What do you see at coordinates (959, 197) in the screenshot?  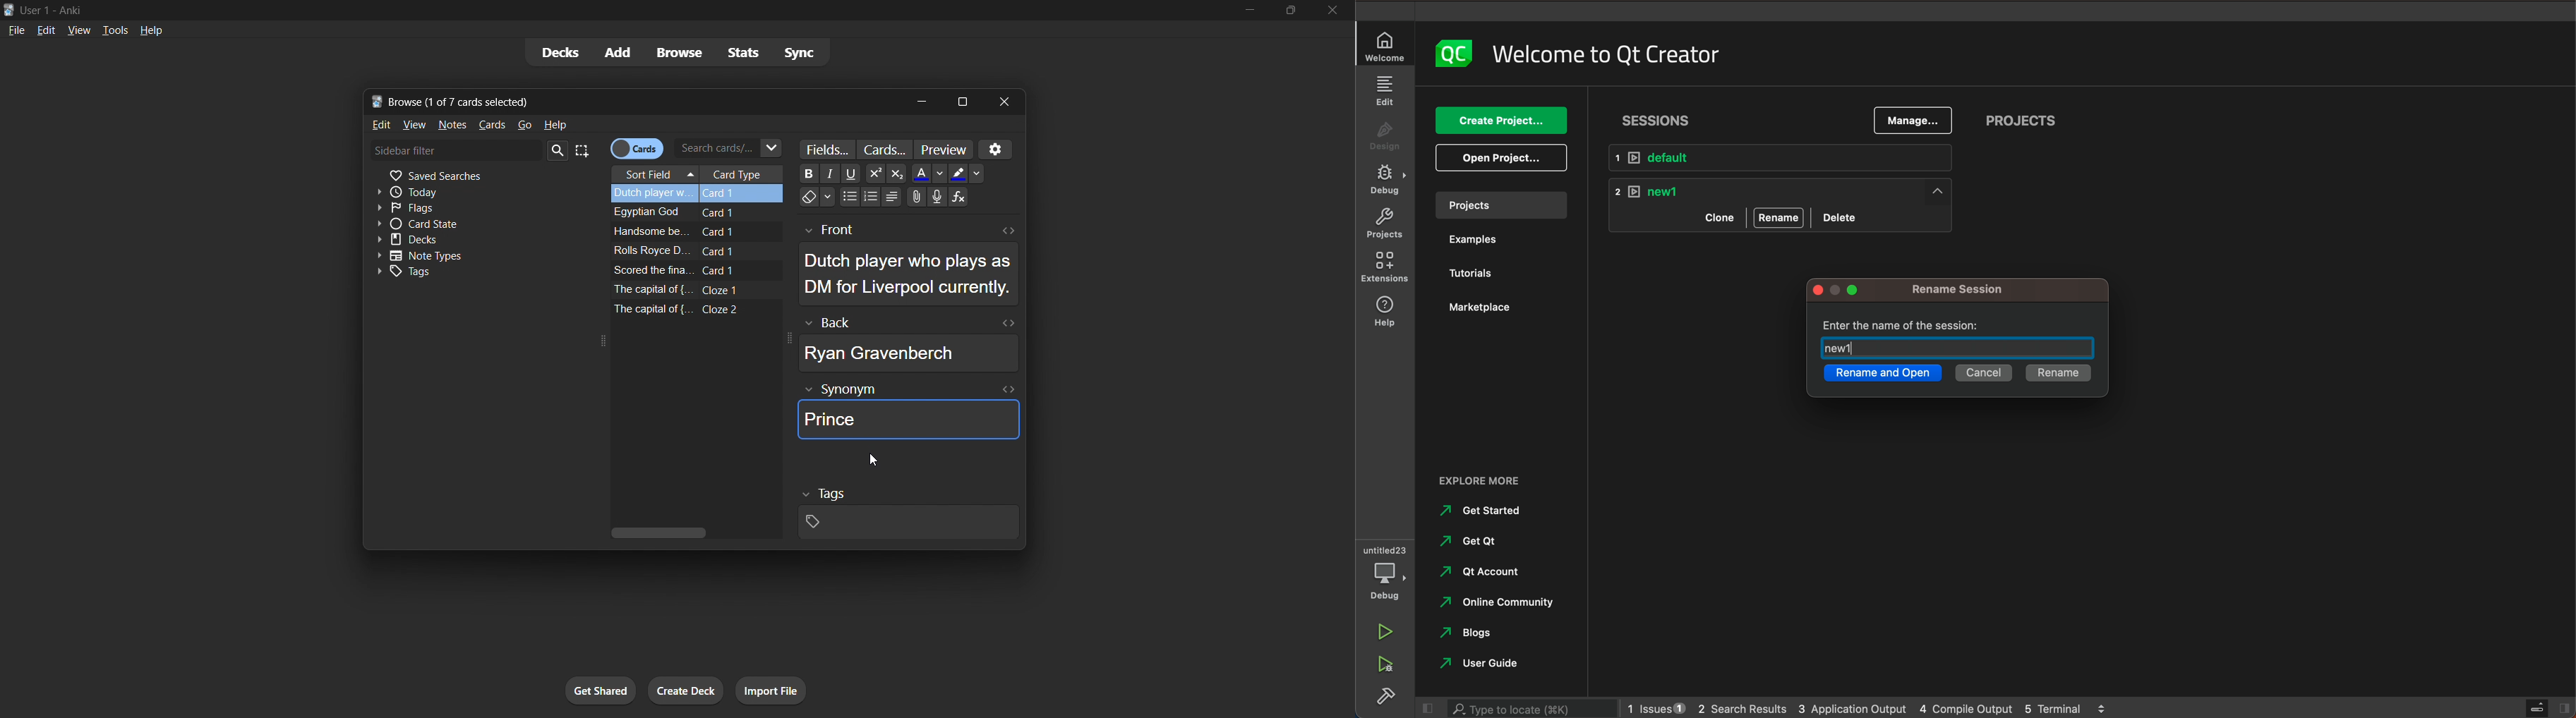 I see `Functions` at bounding box center [959, 197].